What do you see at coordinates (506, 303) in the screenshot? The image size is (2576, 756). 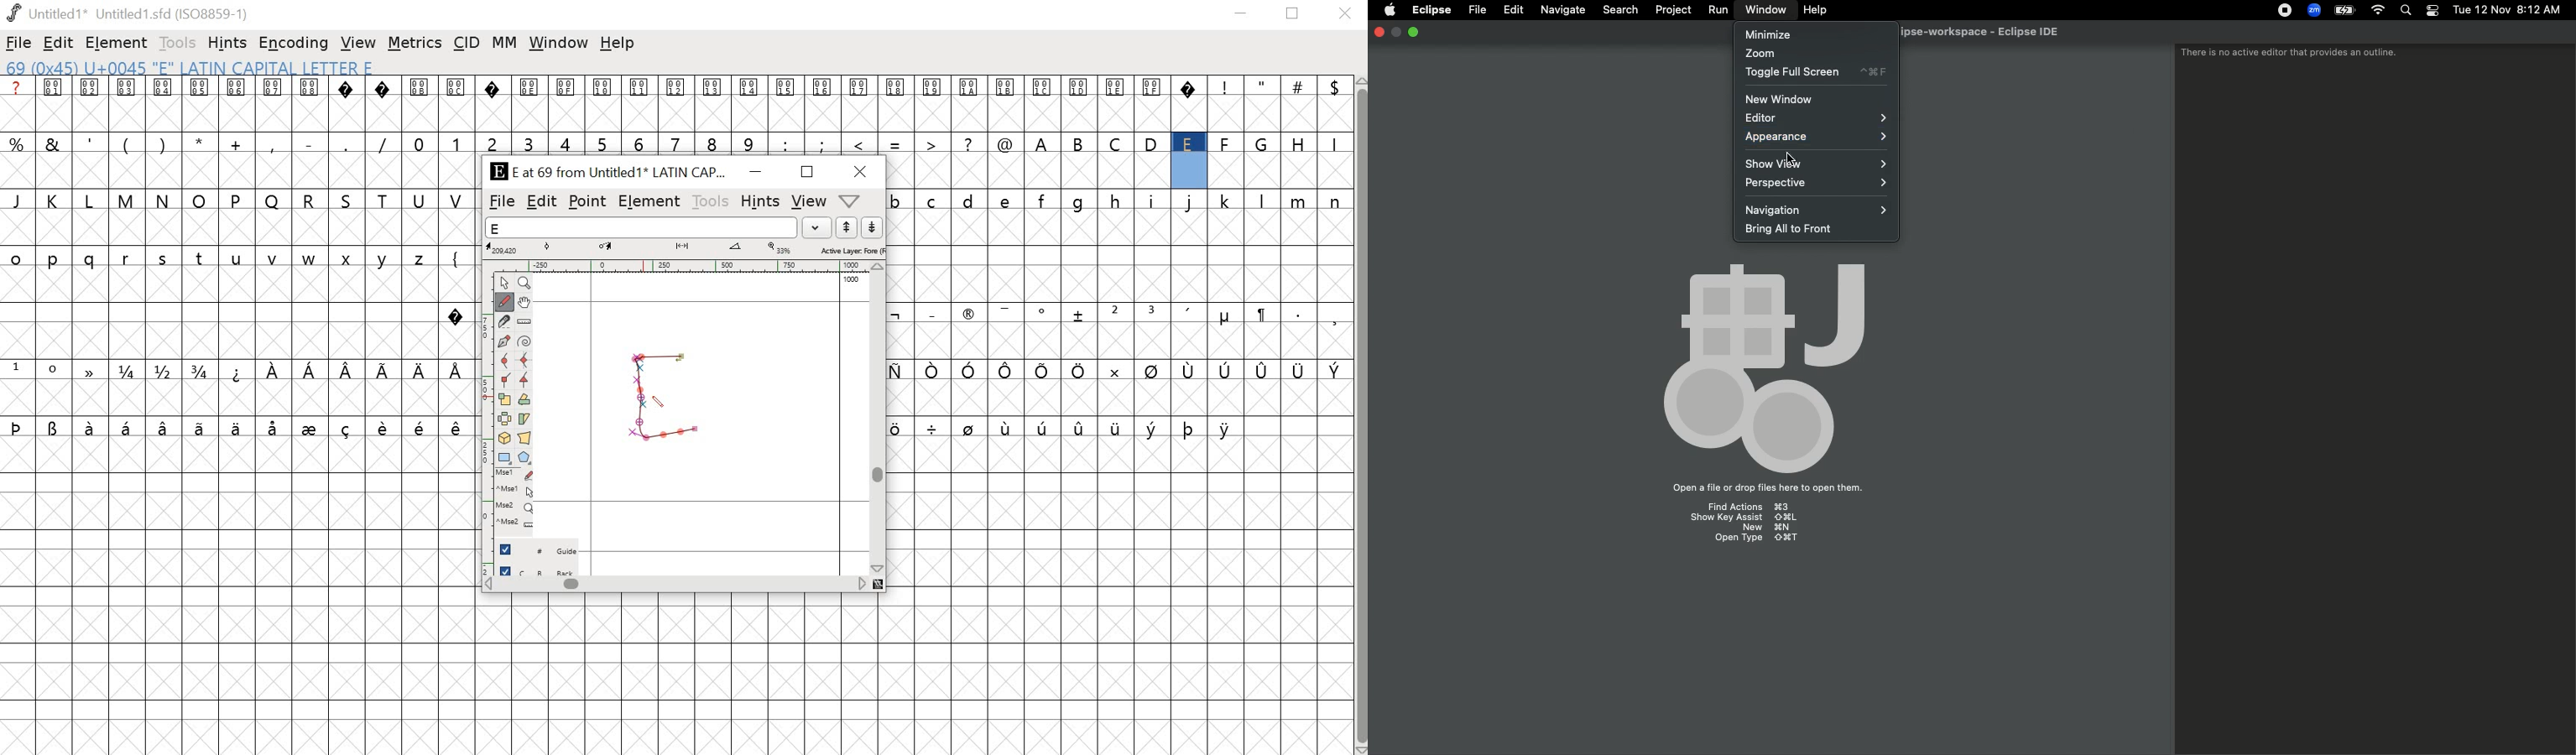 I see `Freehand` at bounding box center [506, 303].